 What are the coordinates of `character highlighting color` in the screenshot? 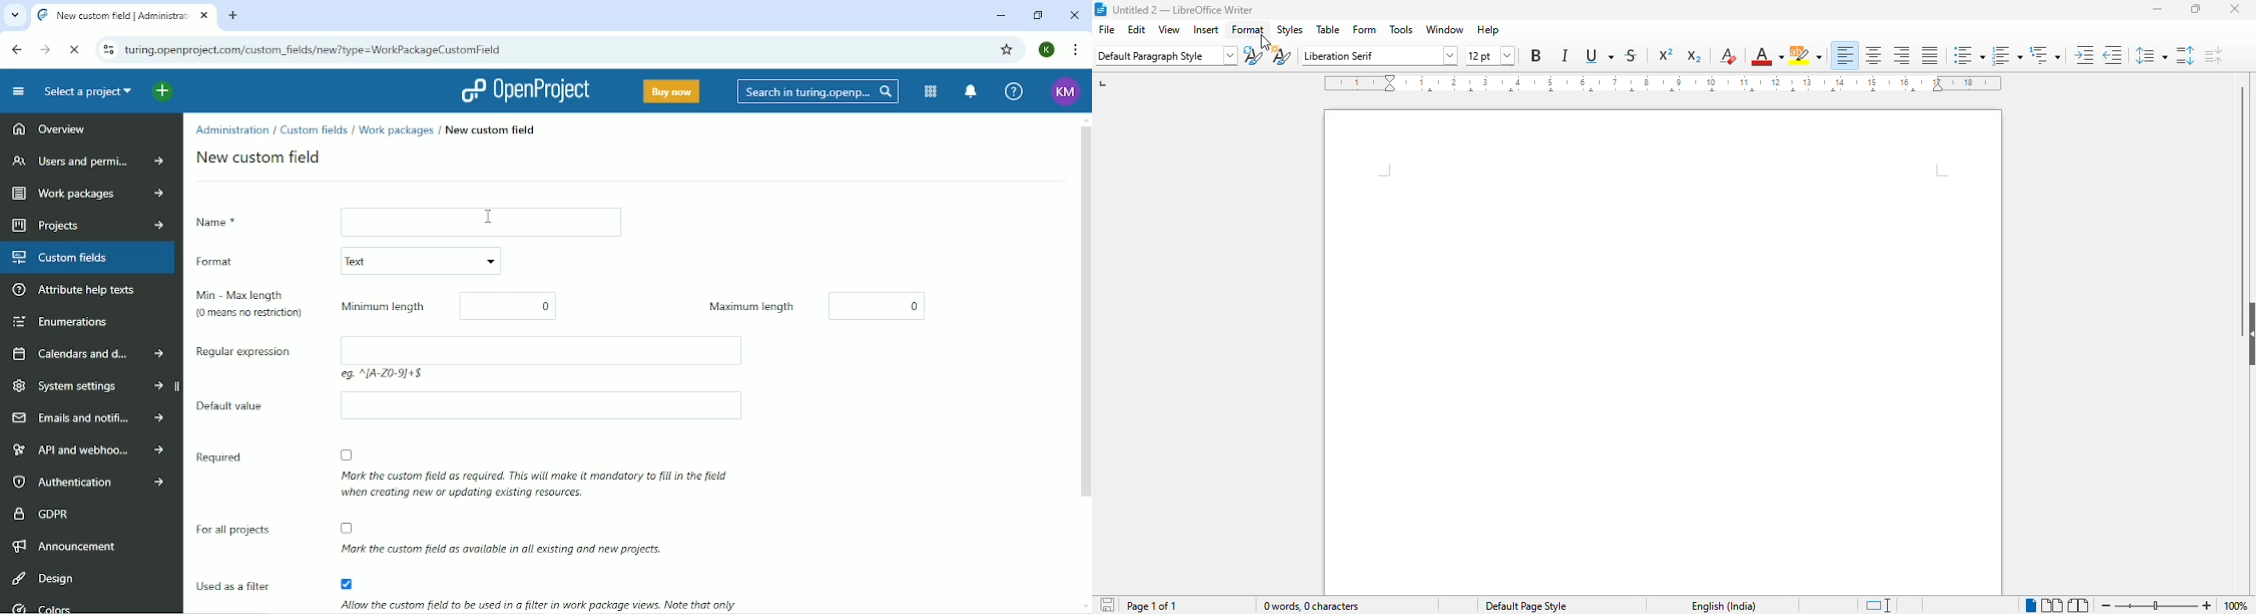 It's located at (1807, 56).